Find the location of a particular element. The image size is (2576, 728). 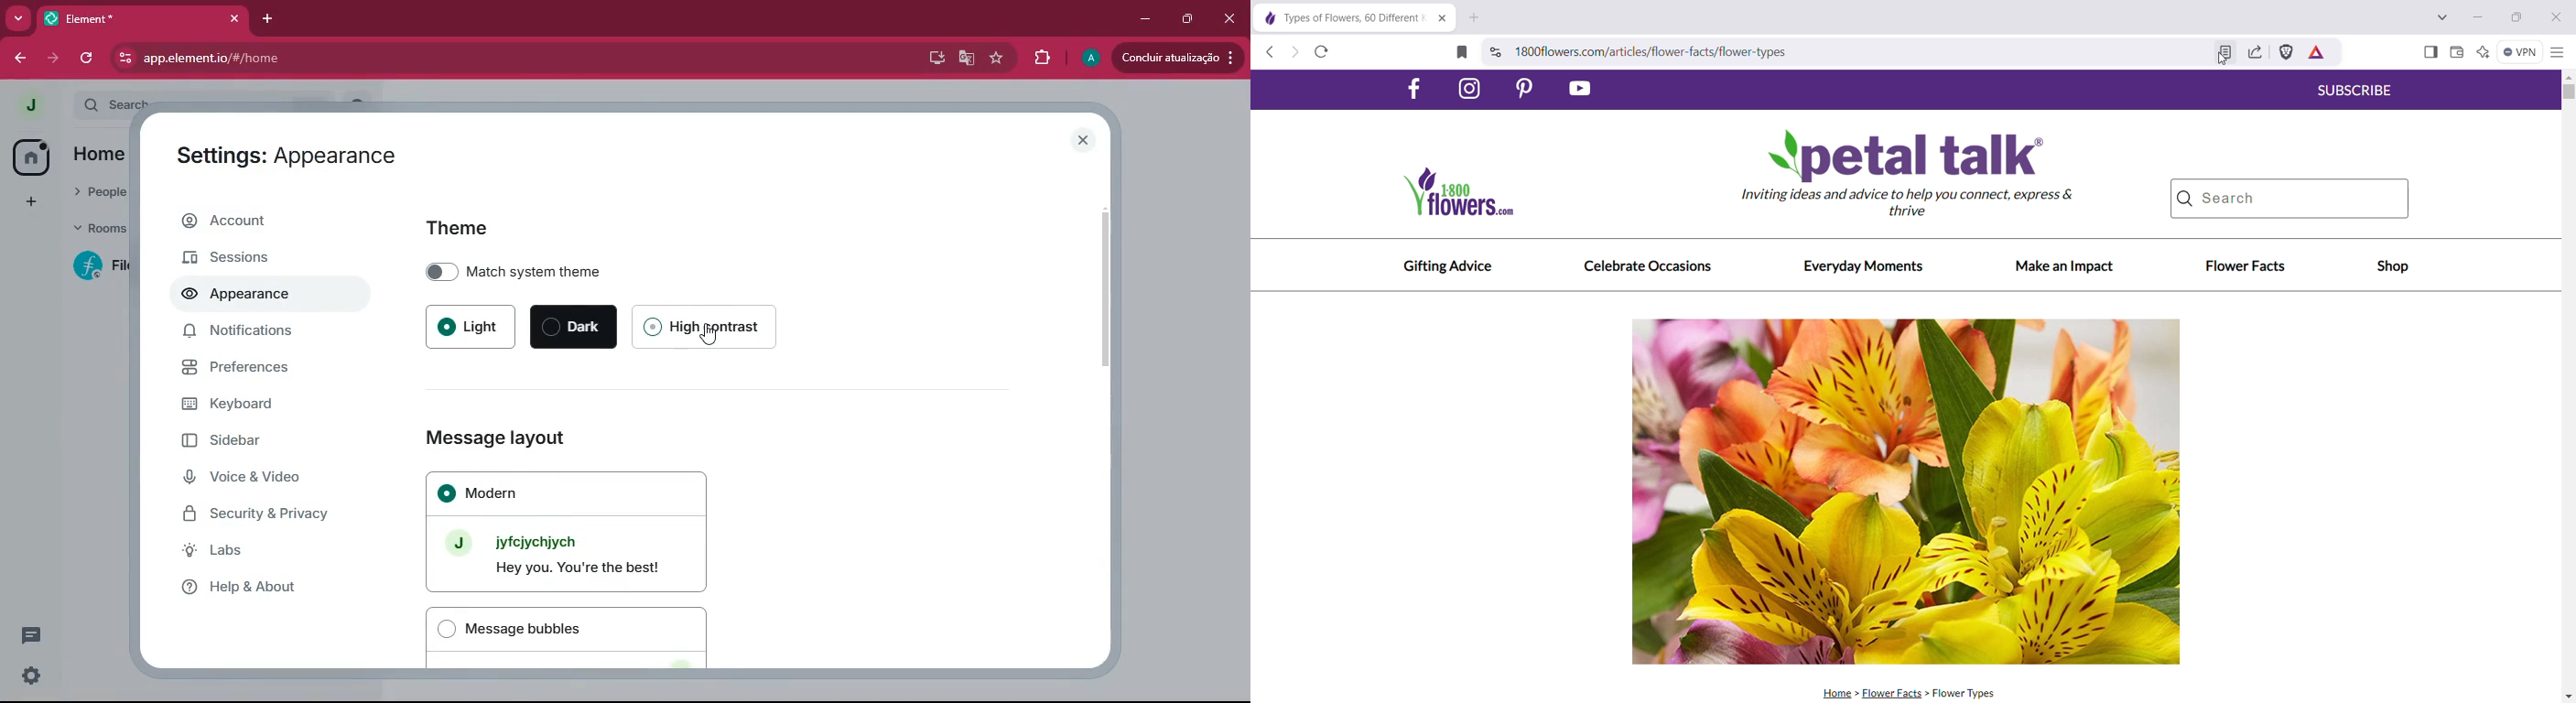

favourite is located at coordinates (999, 56).